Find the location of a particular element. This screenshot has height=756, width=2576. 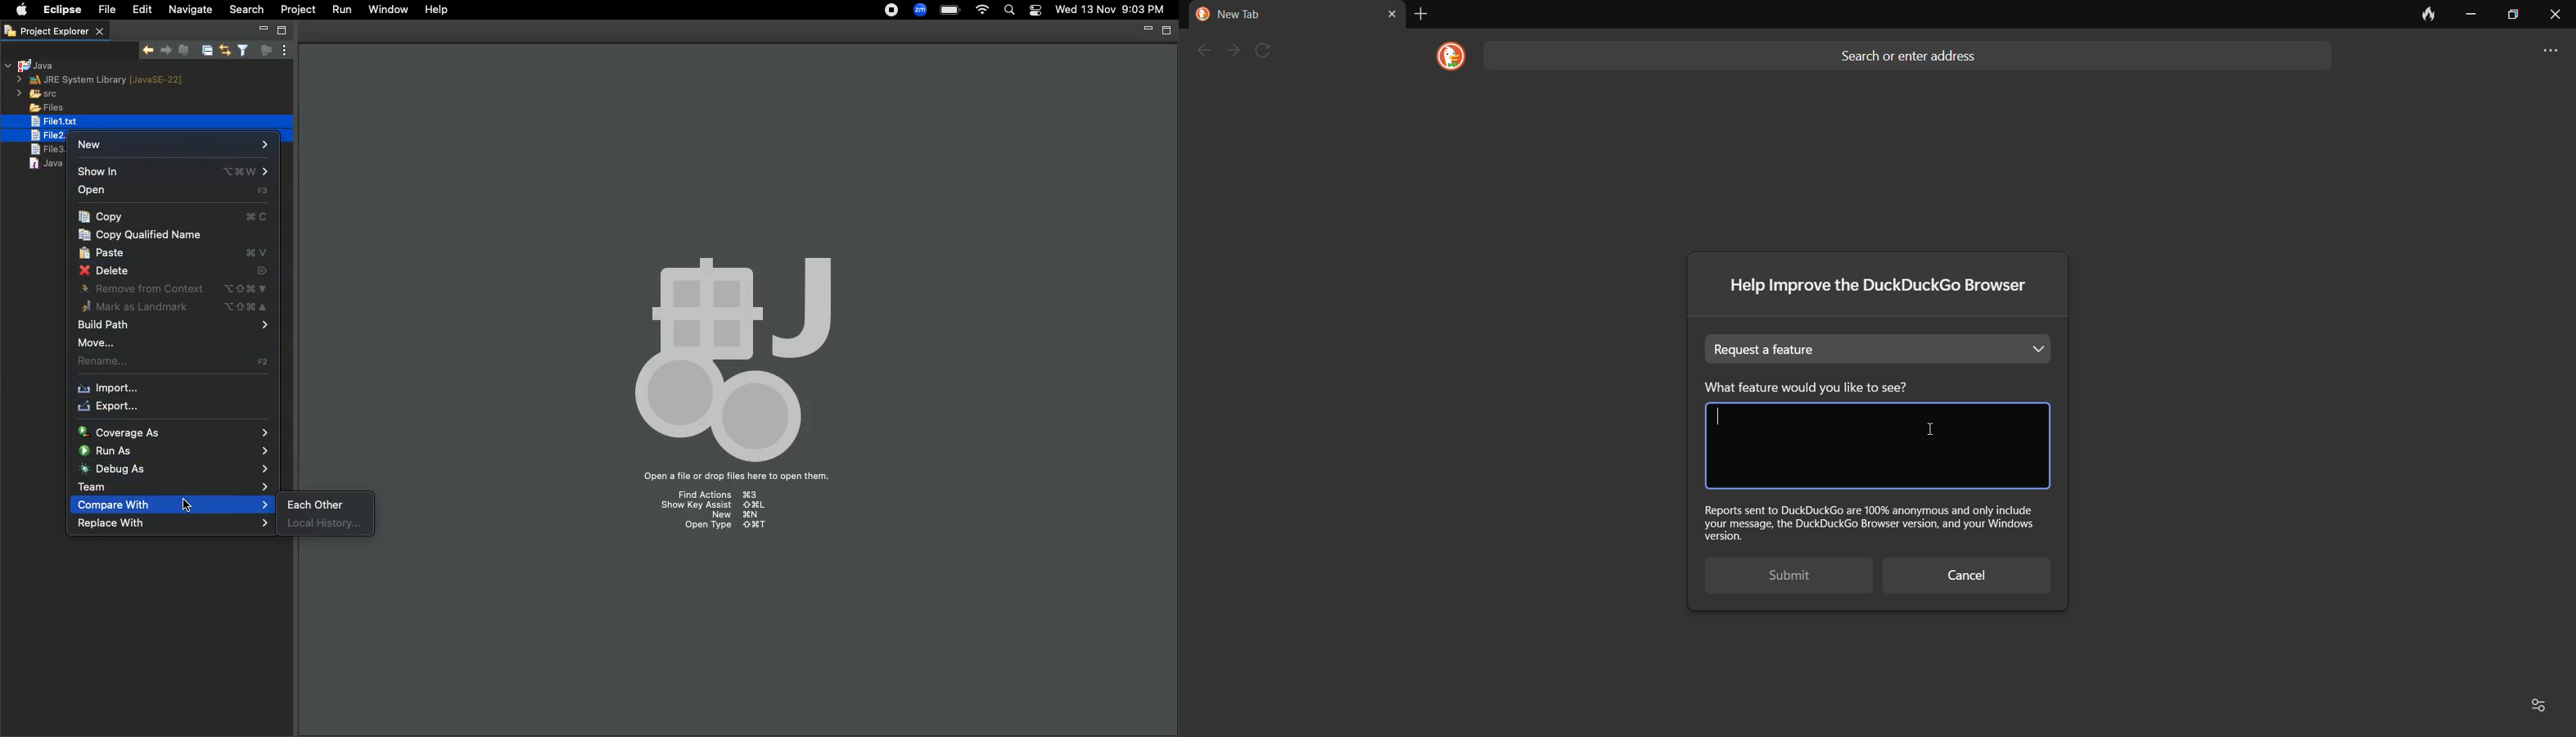

New is located at coordinates (176, 144).